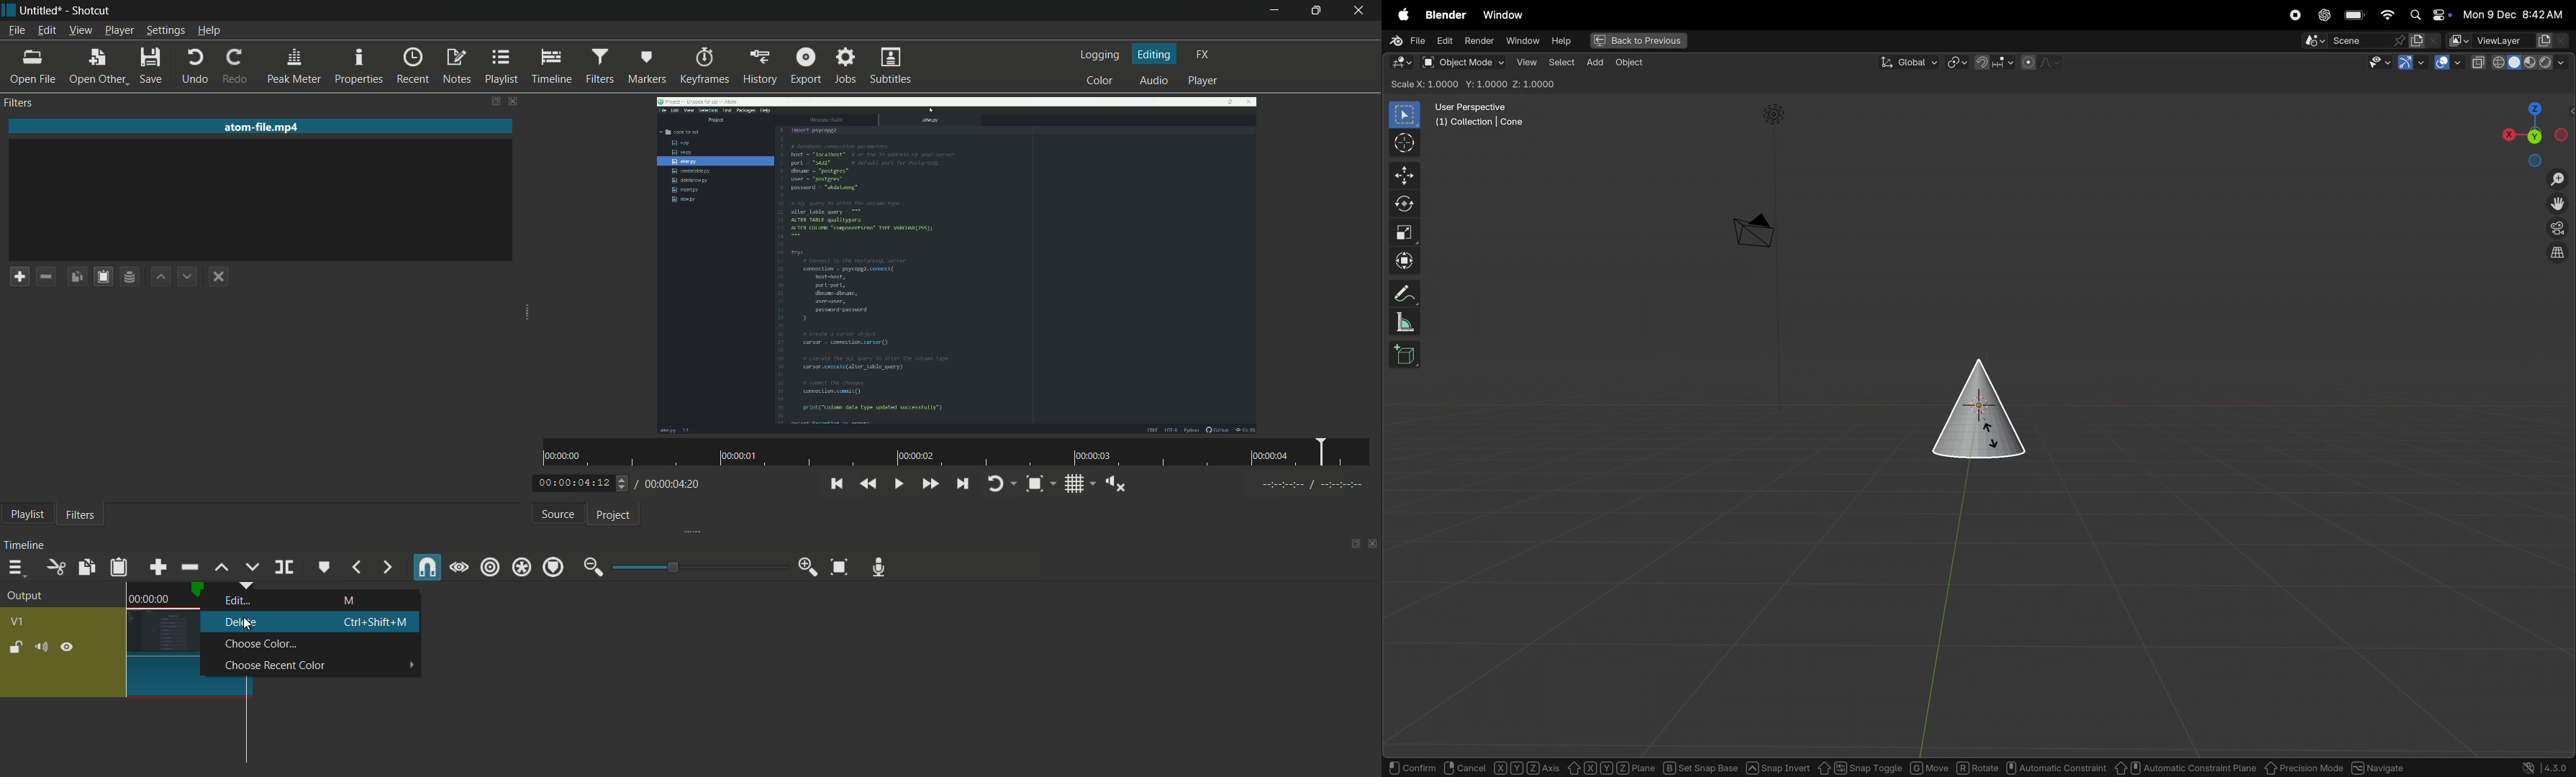  What do you see at coordinates (491, 567) in the screenshot?
I see `ripple` at bounding box center [491, 567].